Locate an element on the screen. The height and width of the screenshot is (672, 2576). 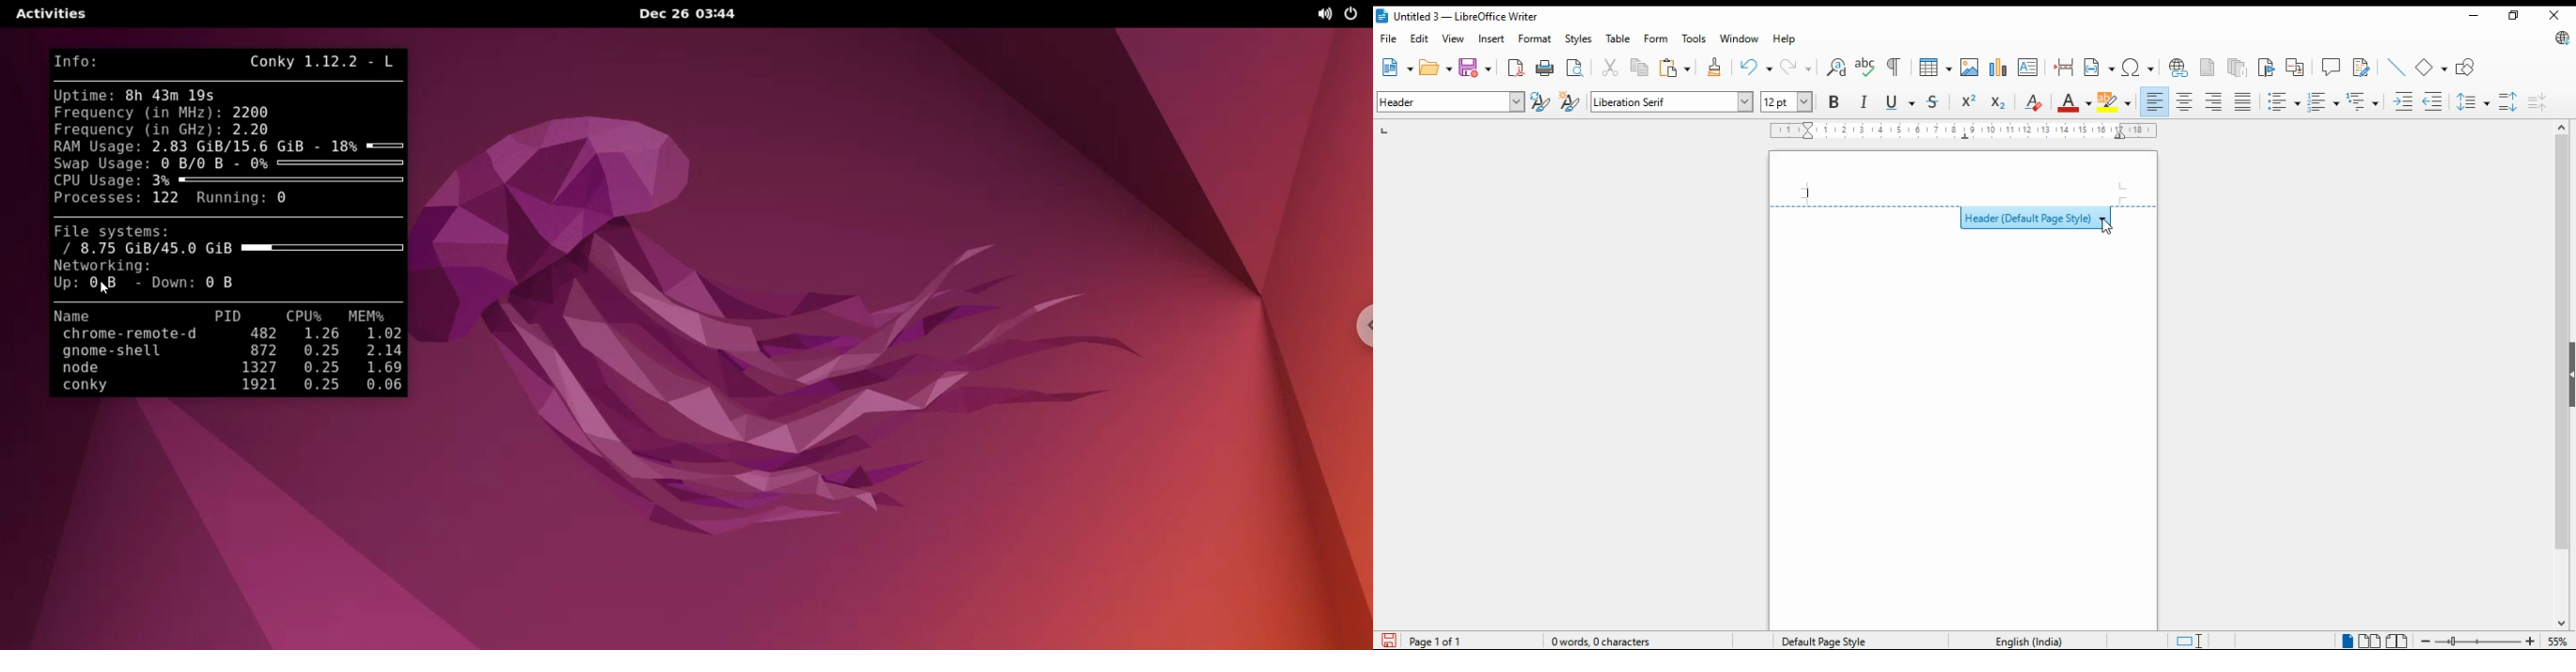
paste is located at coordinates (1676, 68).